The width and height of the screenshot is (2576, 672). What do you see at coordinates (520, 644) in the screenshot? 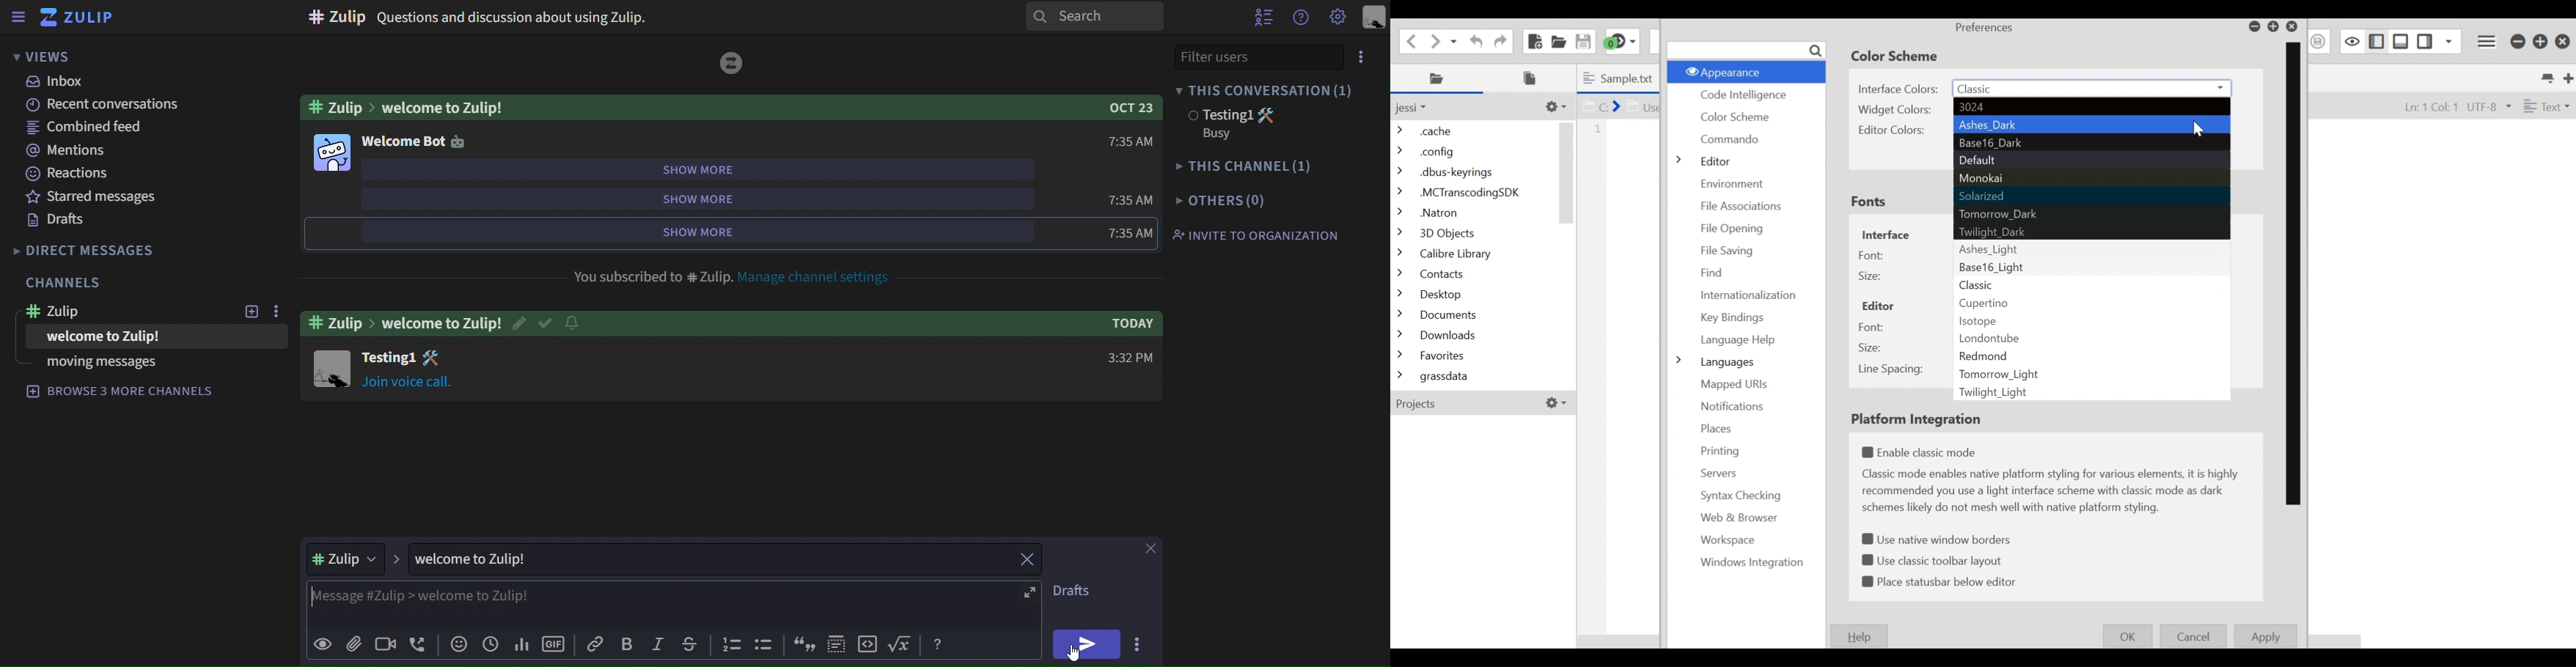
I see `add poll` at bounding box center [520, 644].